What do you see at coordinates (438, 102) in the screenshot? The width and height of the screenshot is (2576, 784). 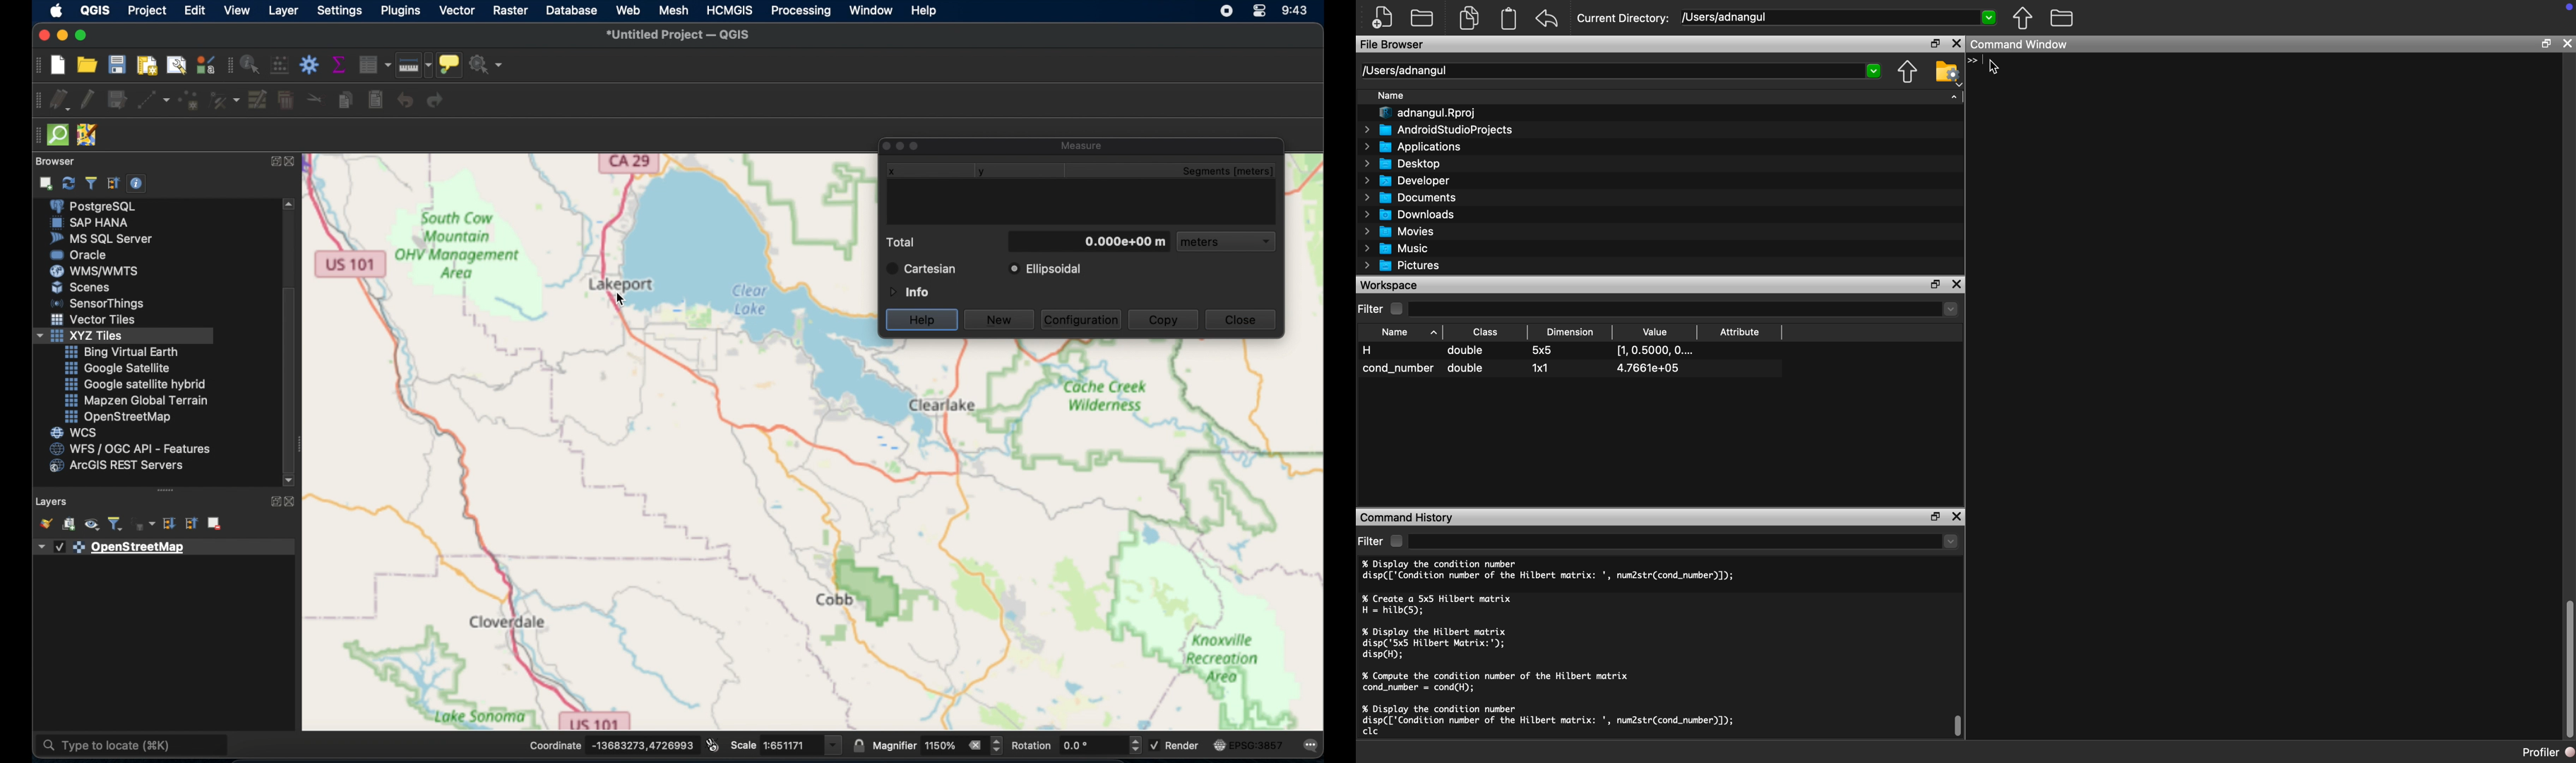 I see `redo` at bounding box center [438, 102].